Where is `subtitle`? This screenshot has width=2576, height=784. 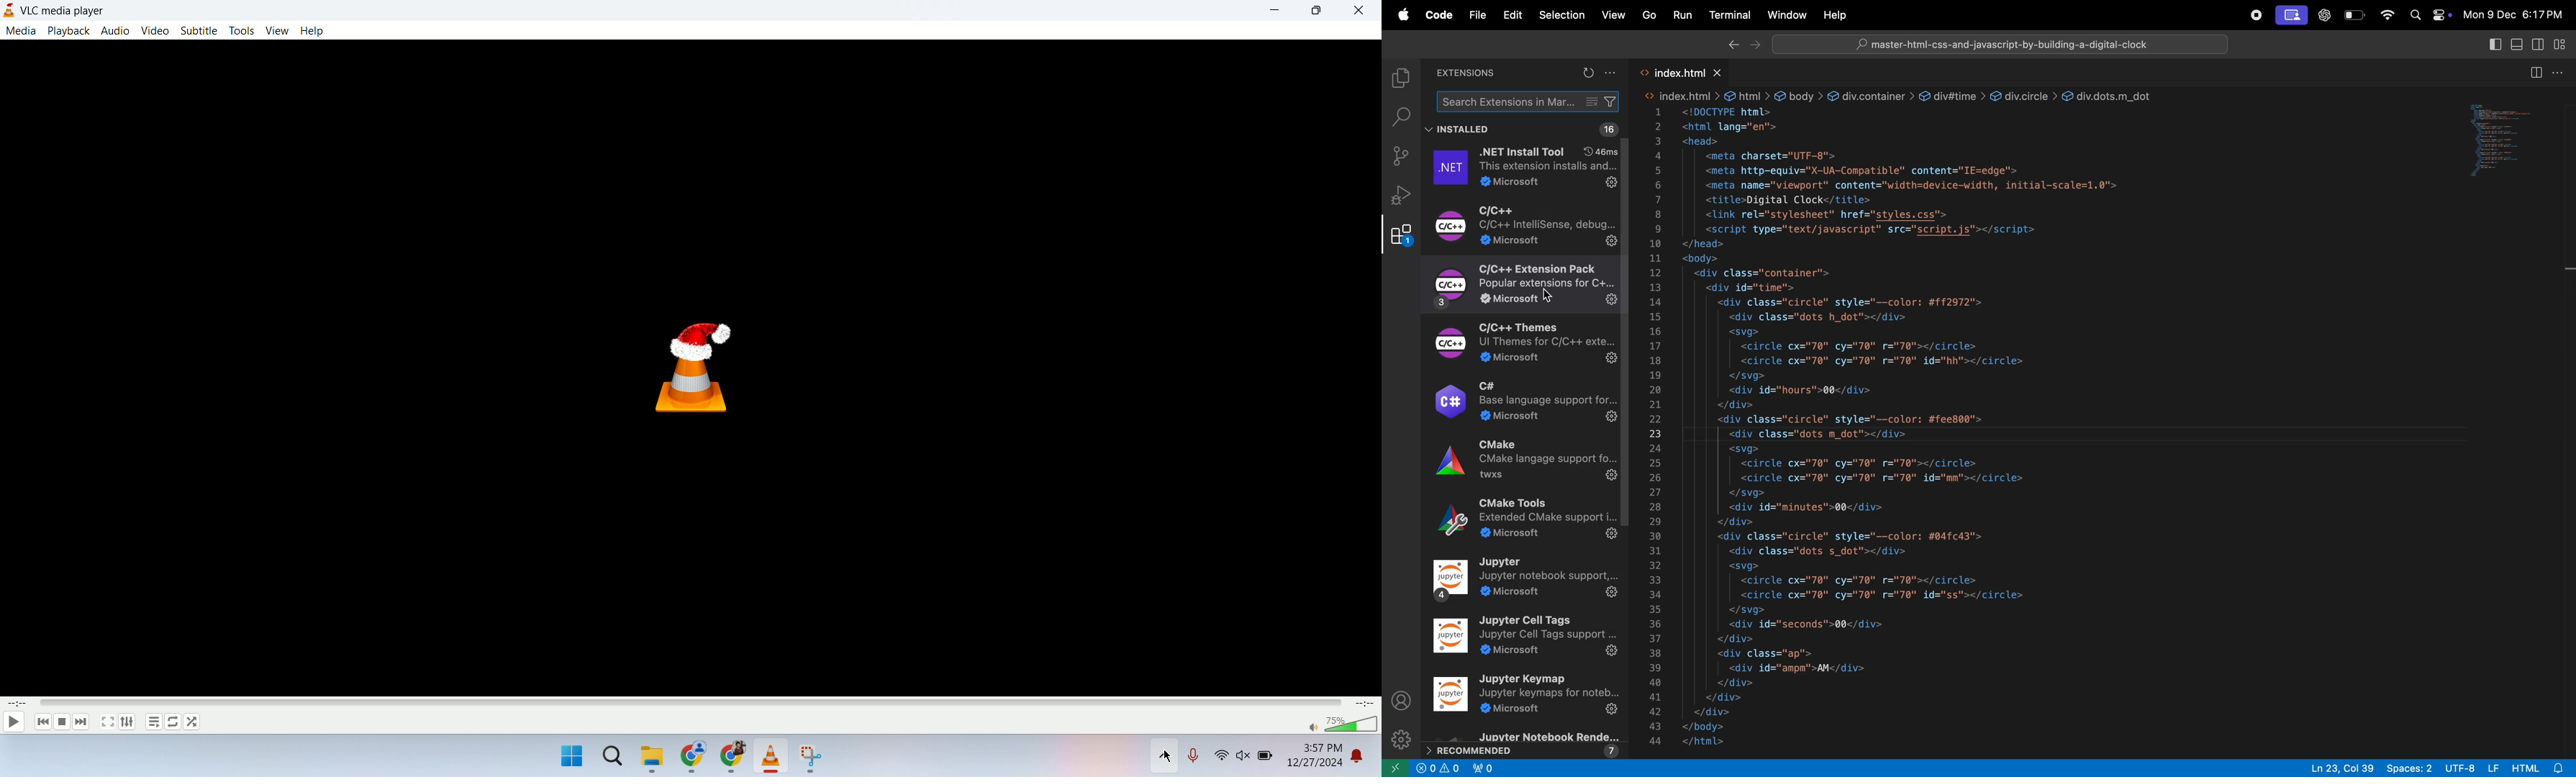 subtitle is located at coordinates (198, 30).